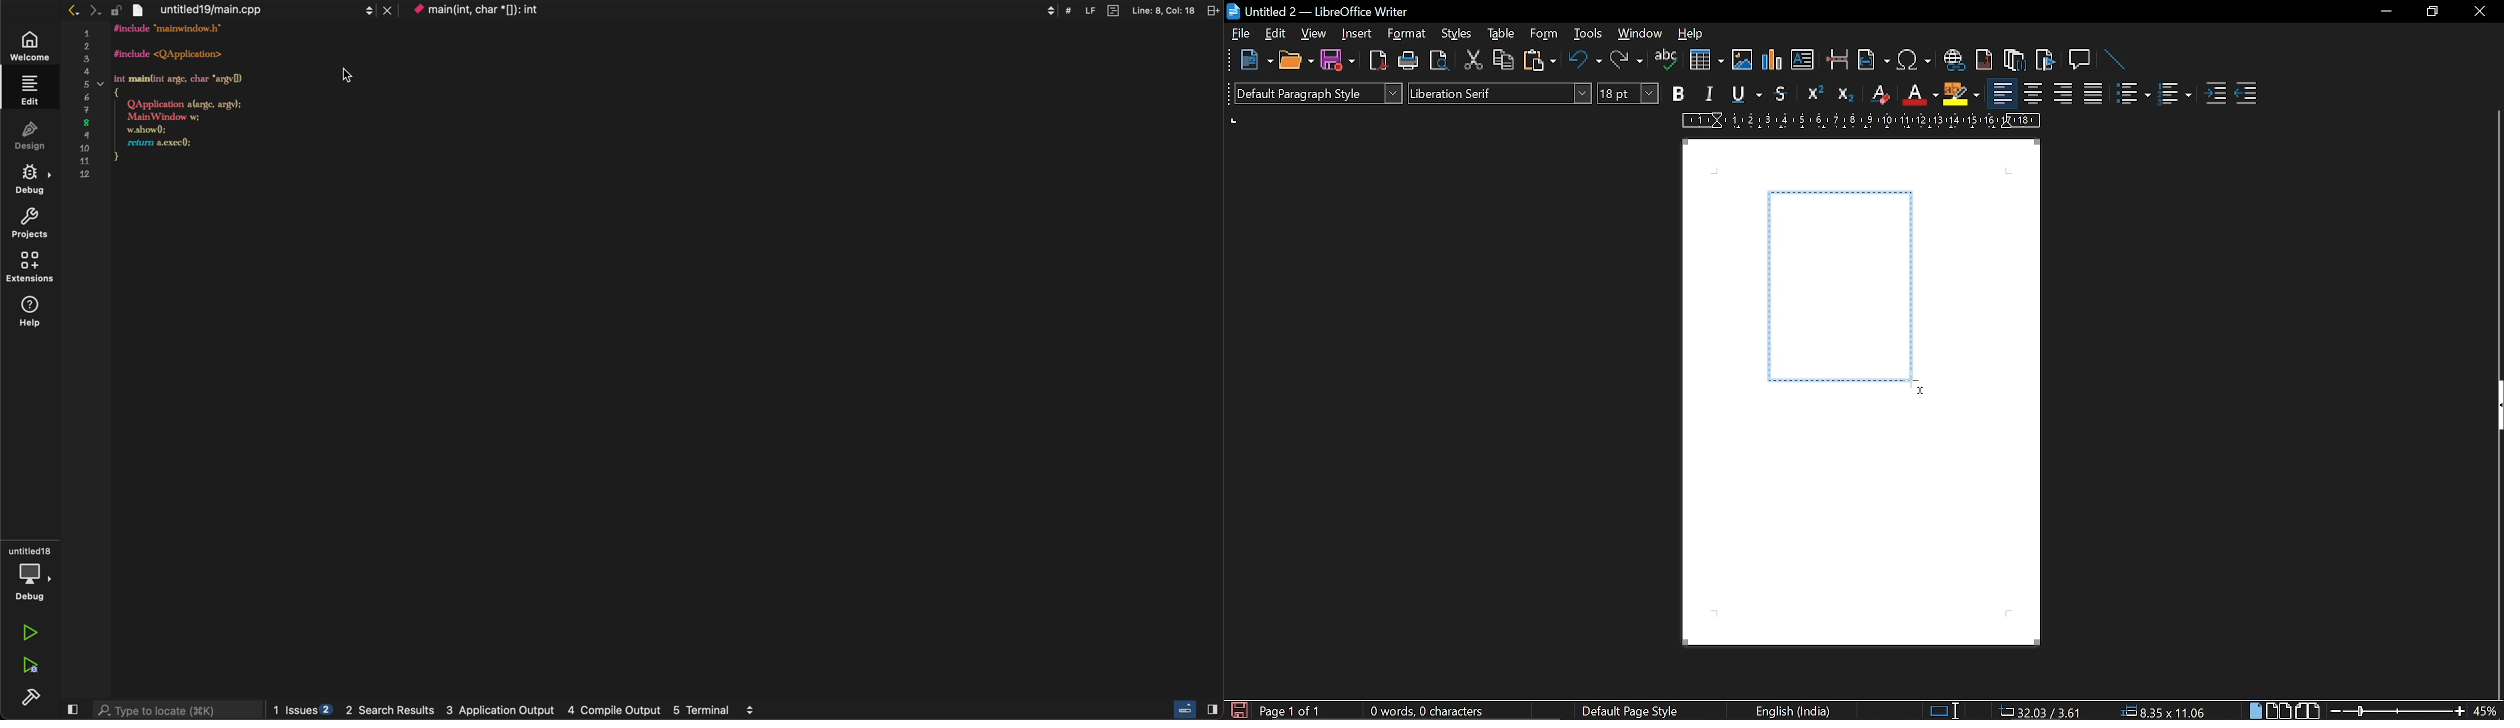 This screenshot has width=2520, height=728. I want to click on strikethrough, so click(1782, 94).